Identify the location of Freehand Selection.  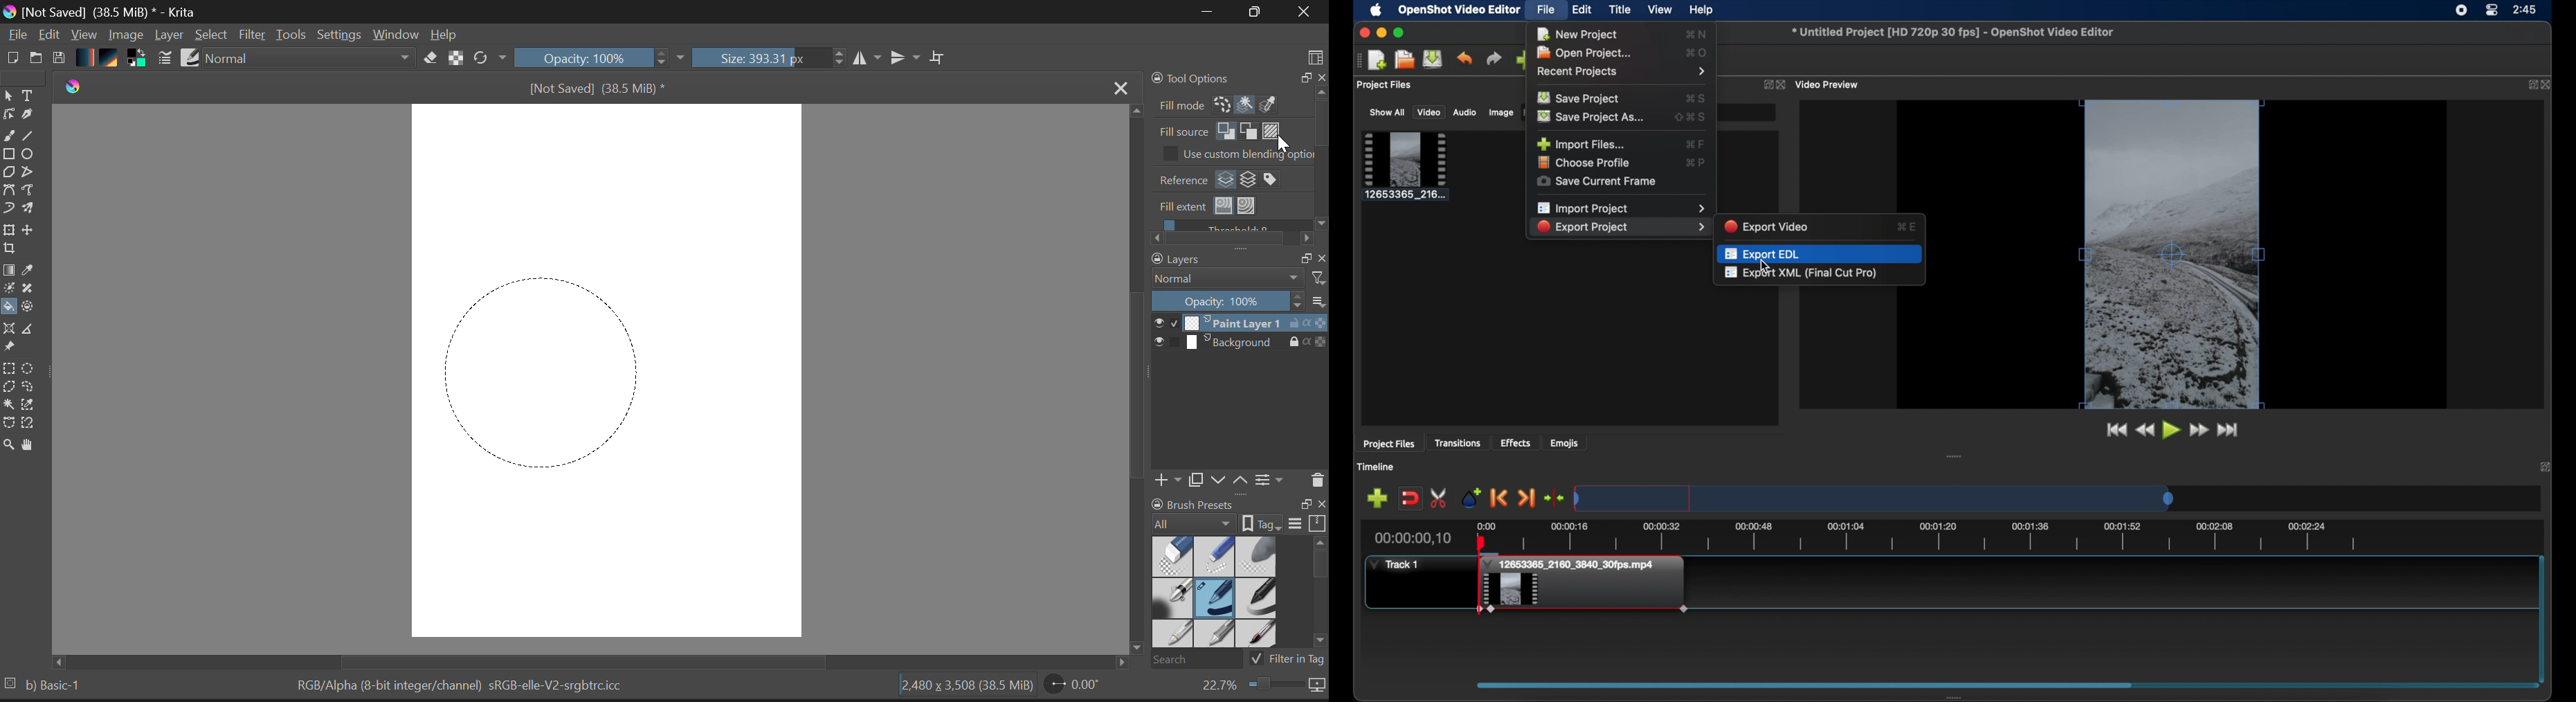
(36, 388).